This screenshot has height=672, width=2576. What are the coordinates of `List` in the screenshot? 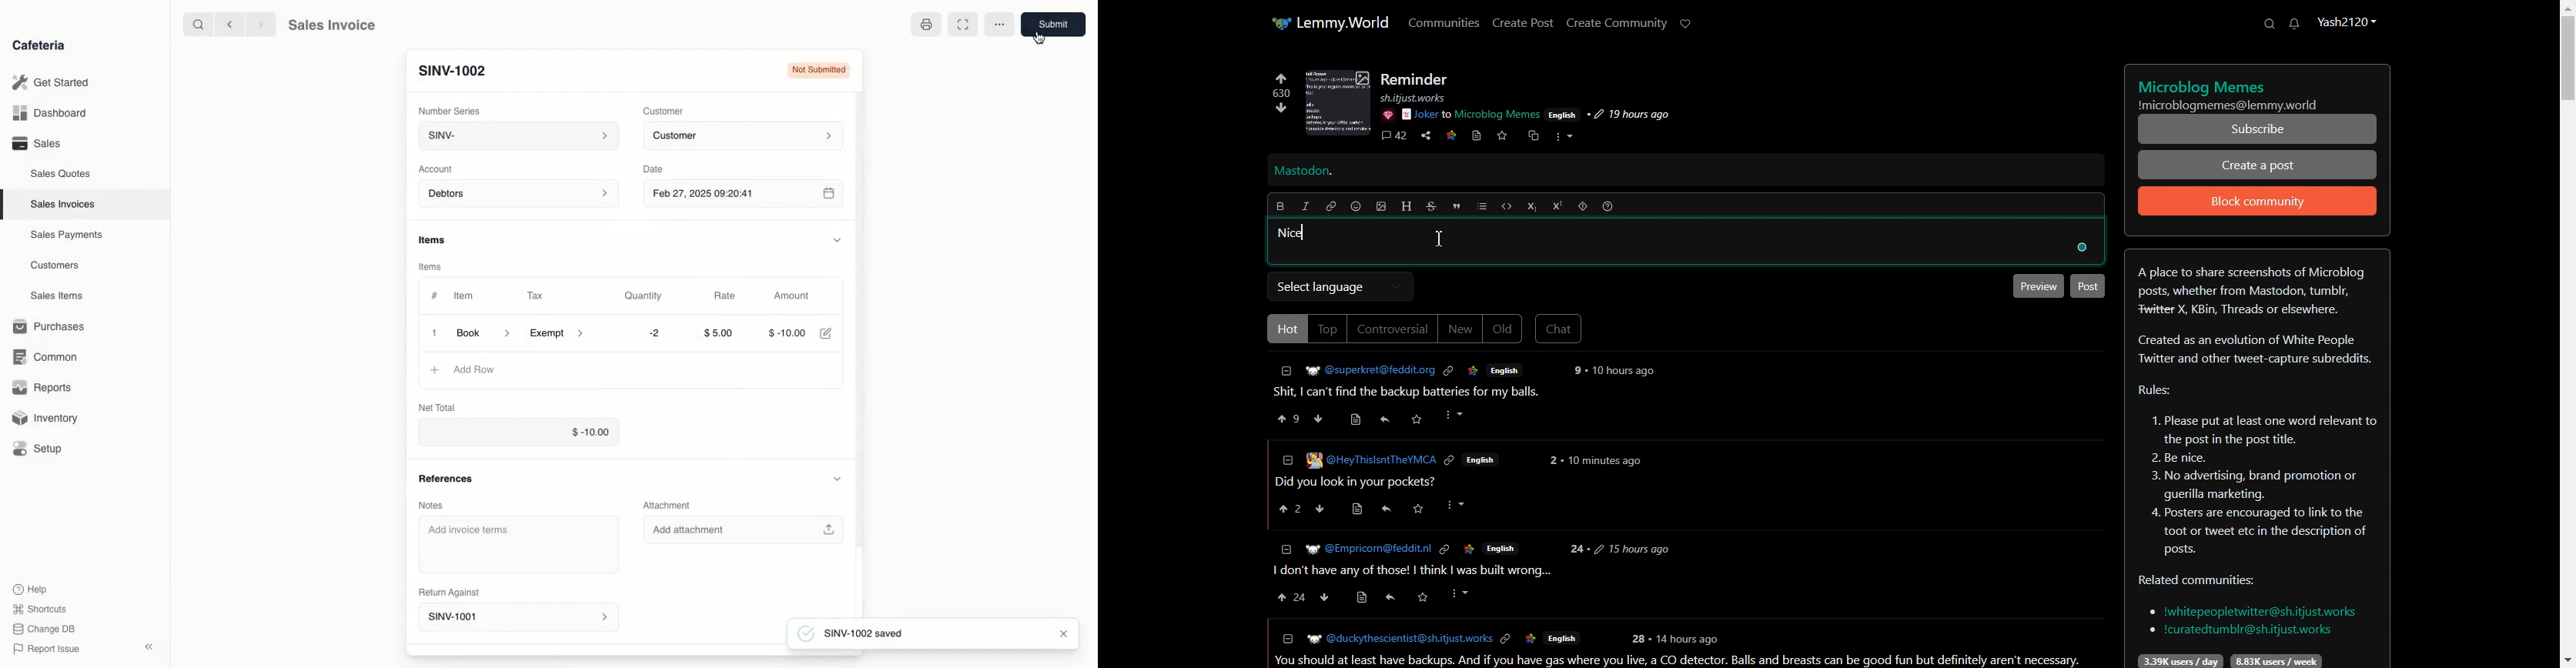 It's located at (1482, 206).